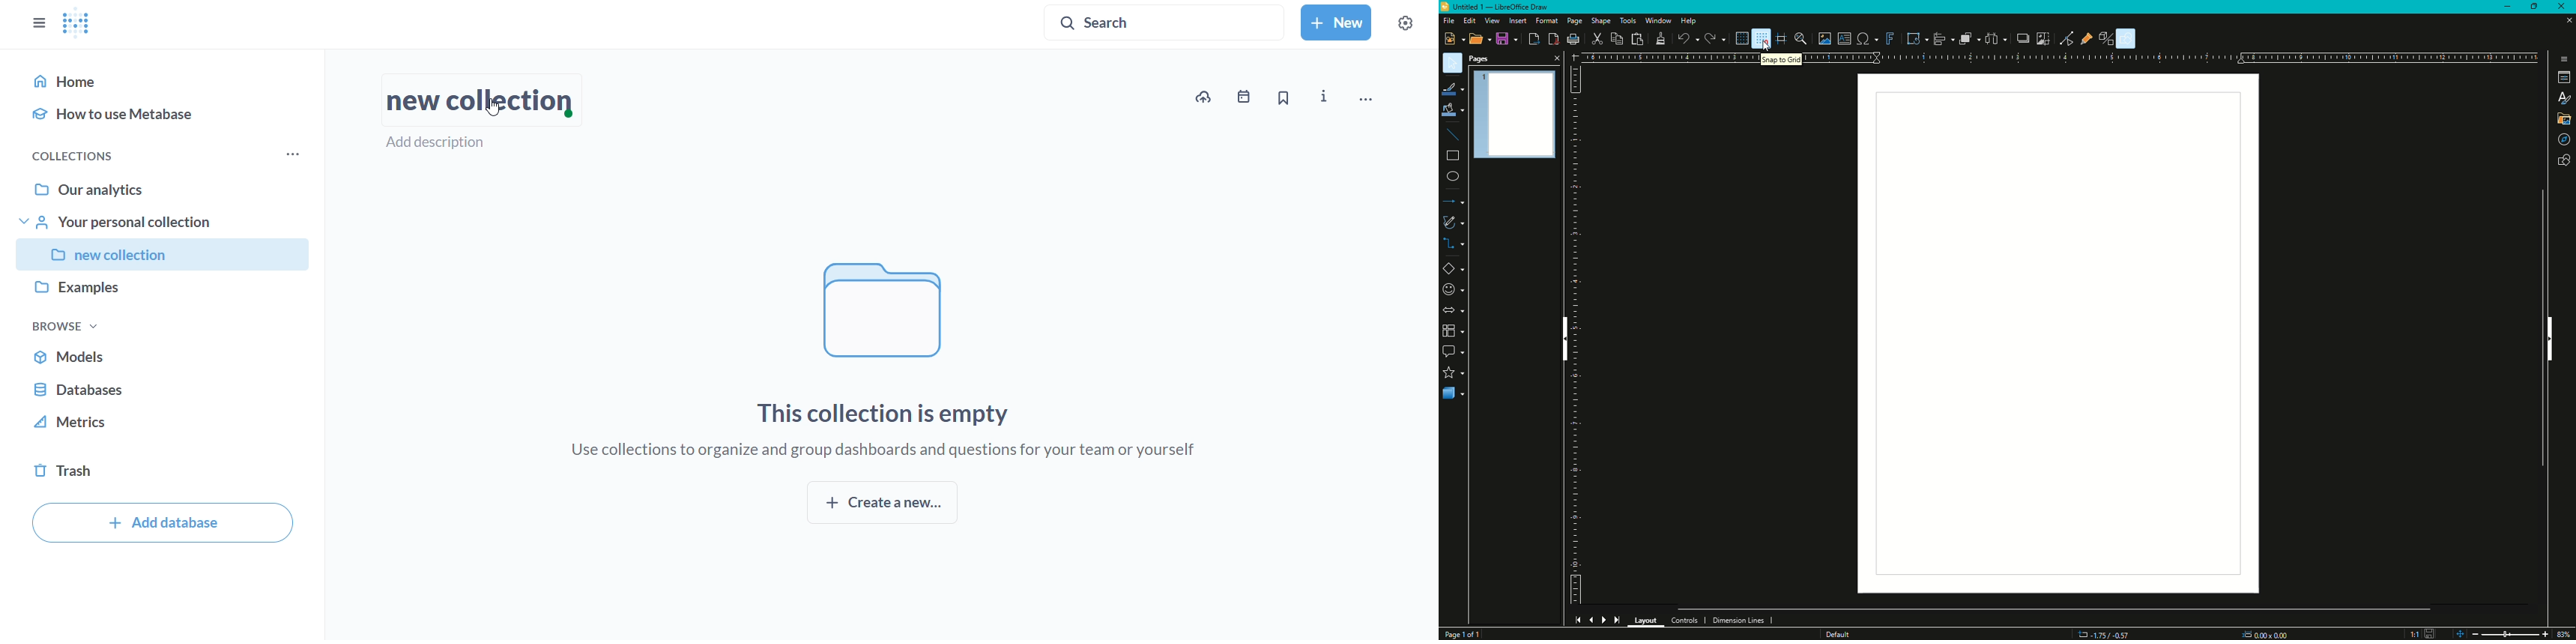  I want to click on Zoom and pan, so click(1802, 39).